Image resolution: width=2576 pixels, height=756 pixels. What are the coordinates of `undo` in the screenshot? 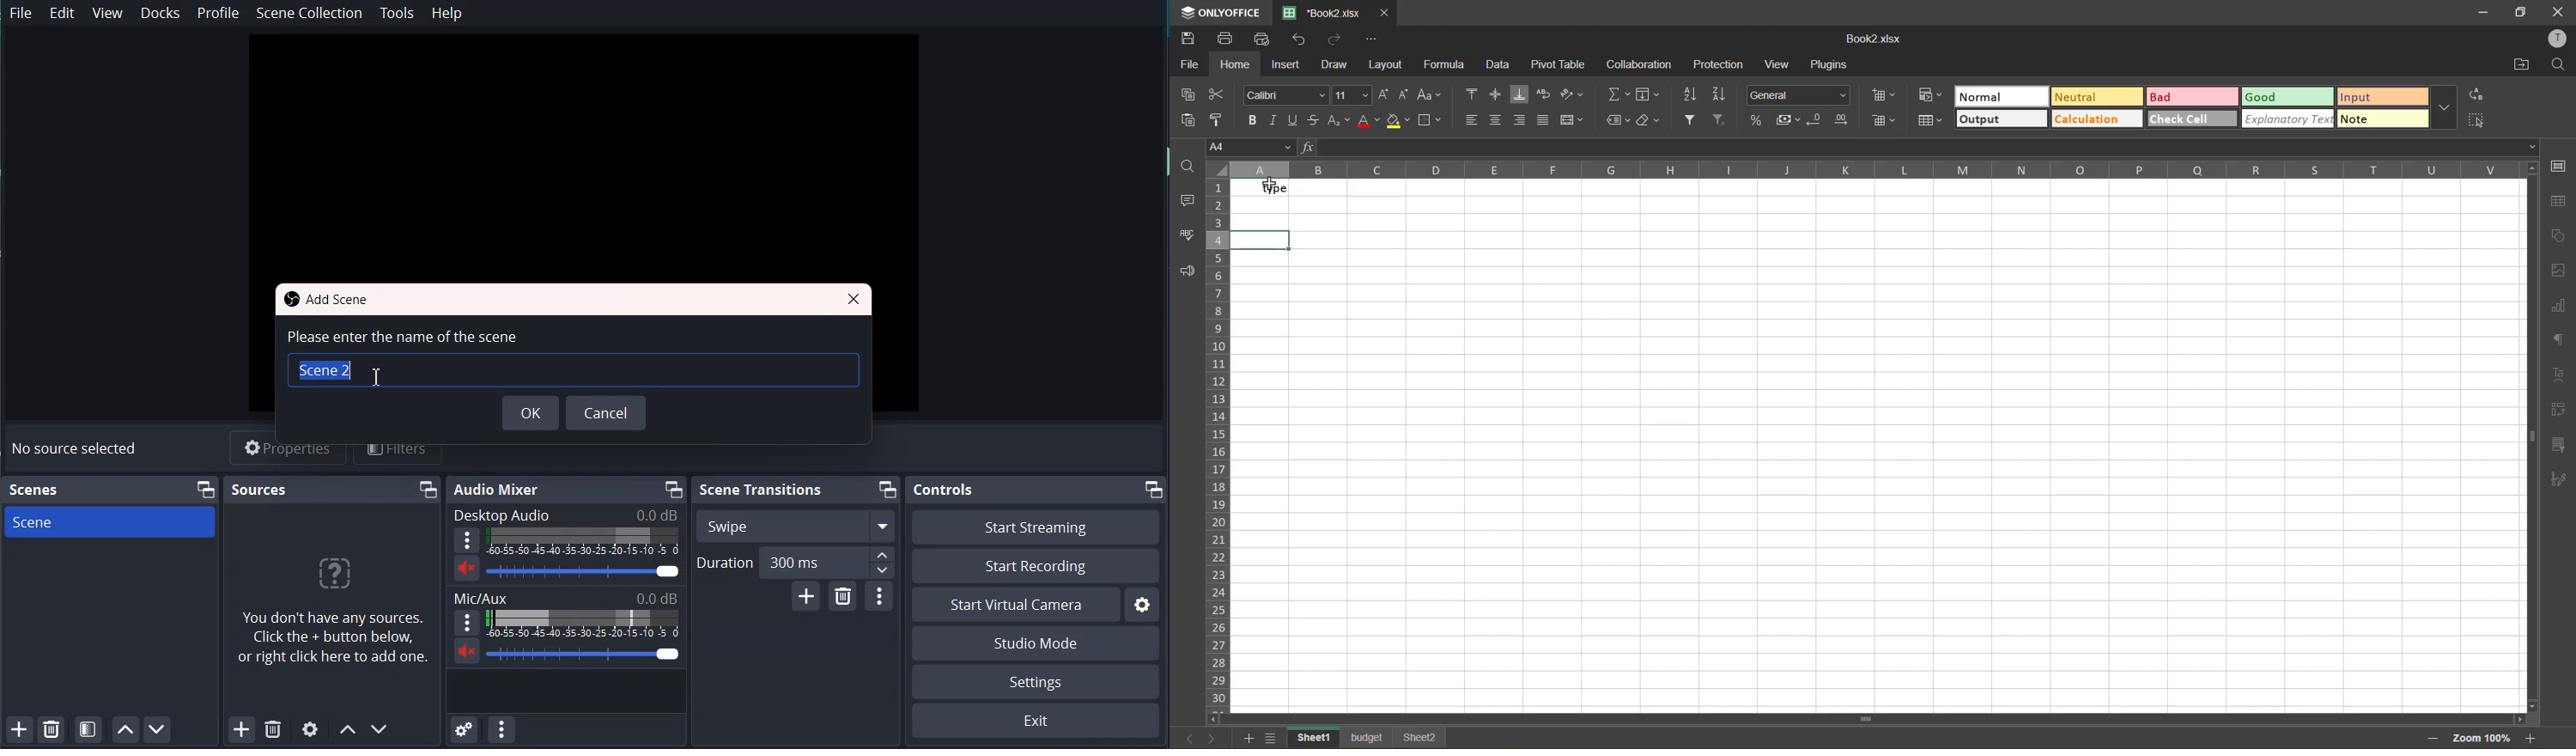 It's located at (1300, 40).